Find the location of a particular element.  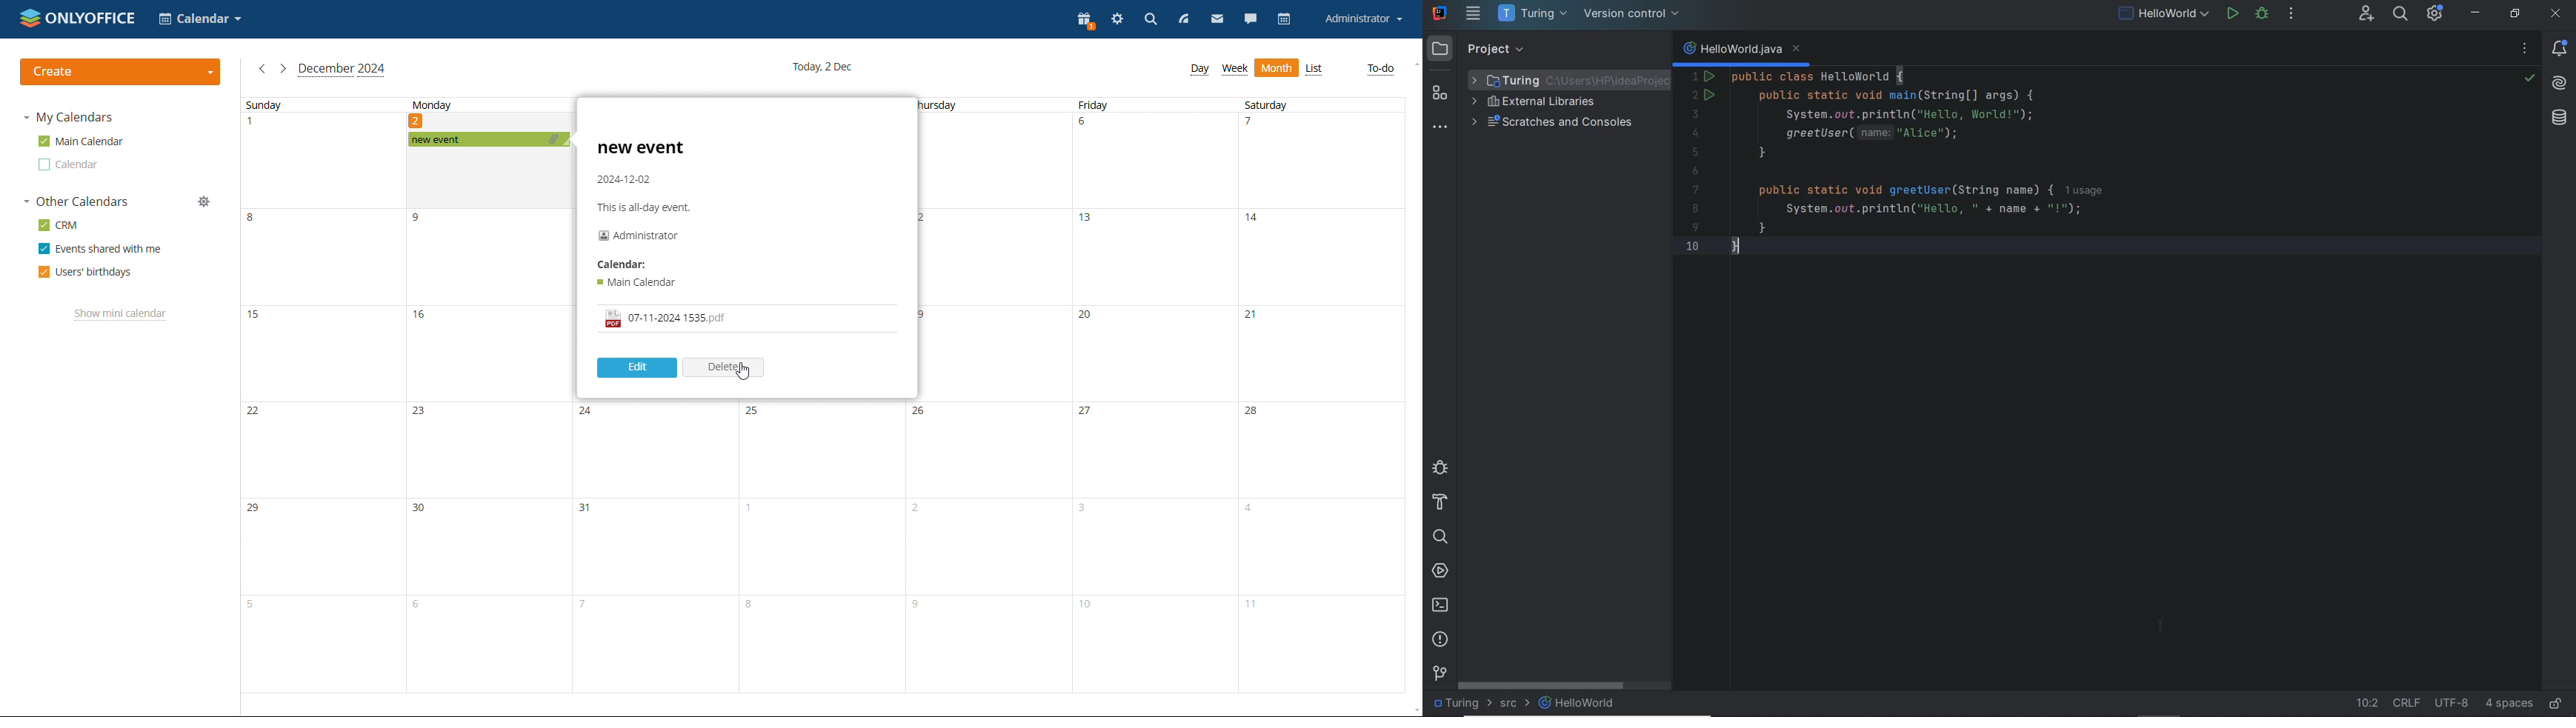

HelloWorld is located at coordinates (1578, 703).